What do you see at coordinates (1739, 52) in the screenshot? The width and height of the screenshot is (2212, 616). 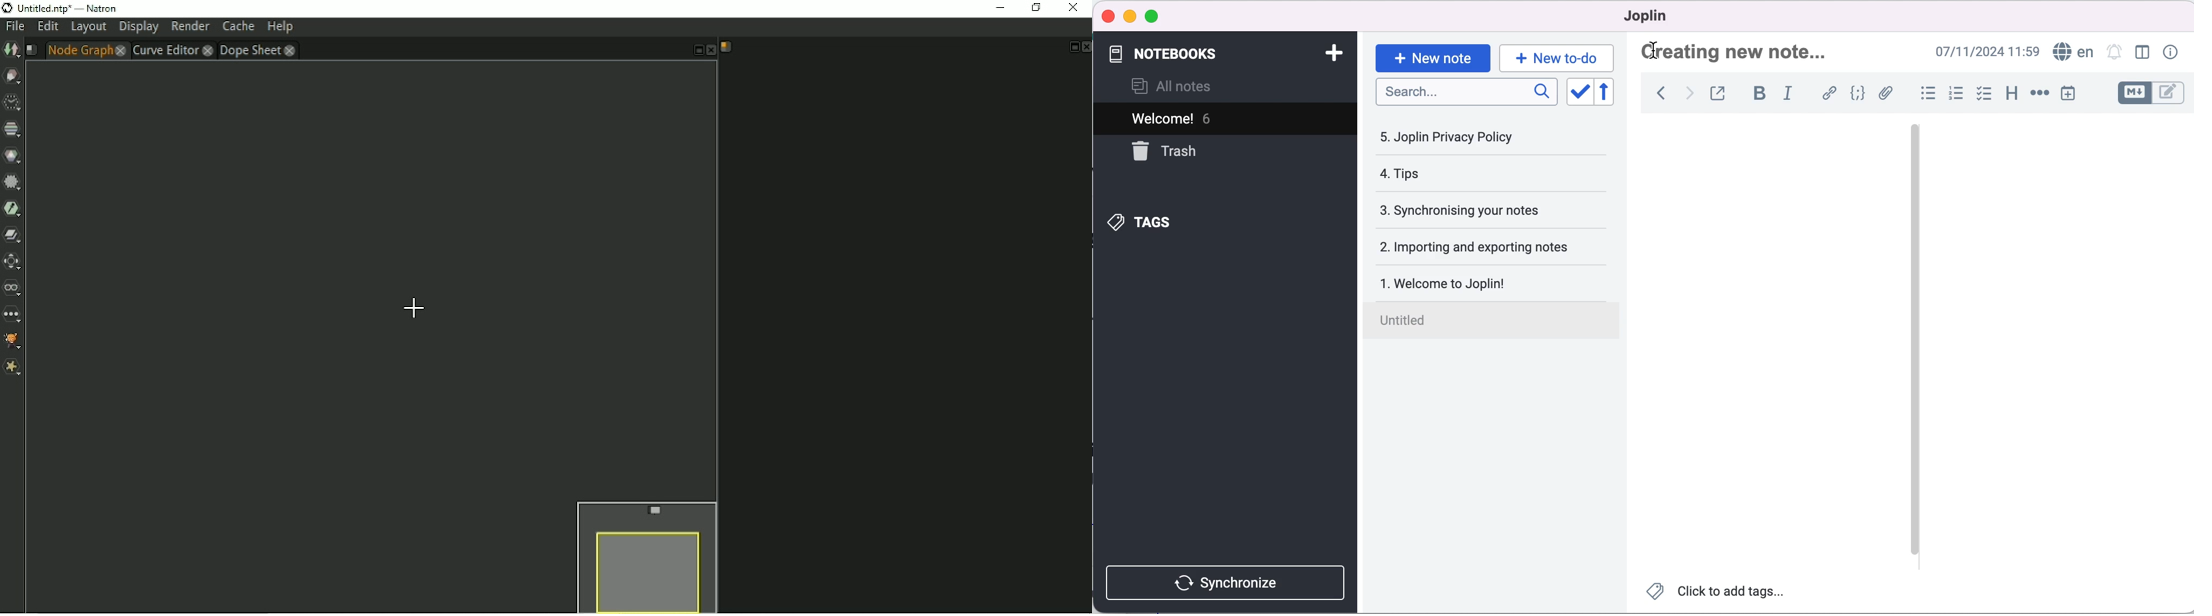 I see `creating note` at bounding box center [1739, 52].